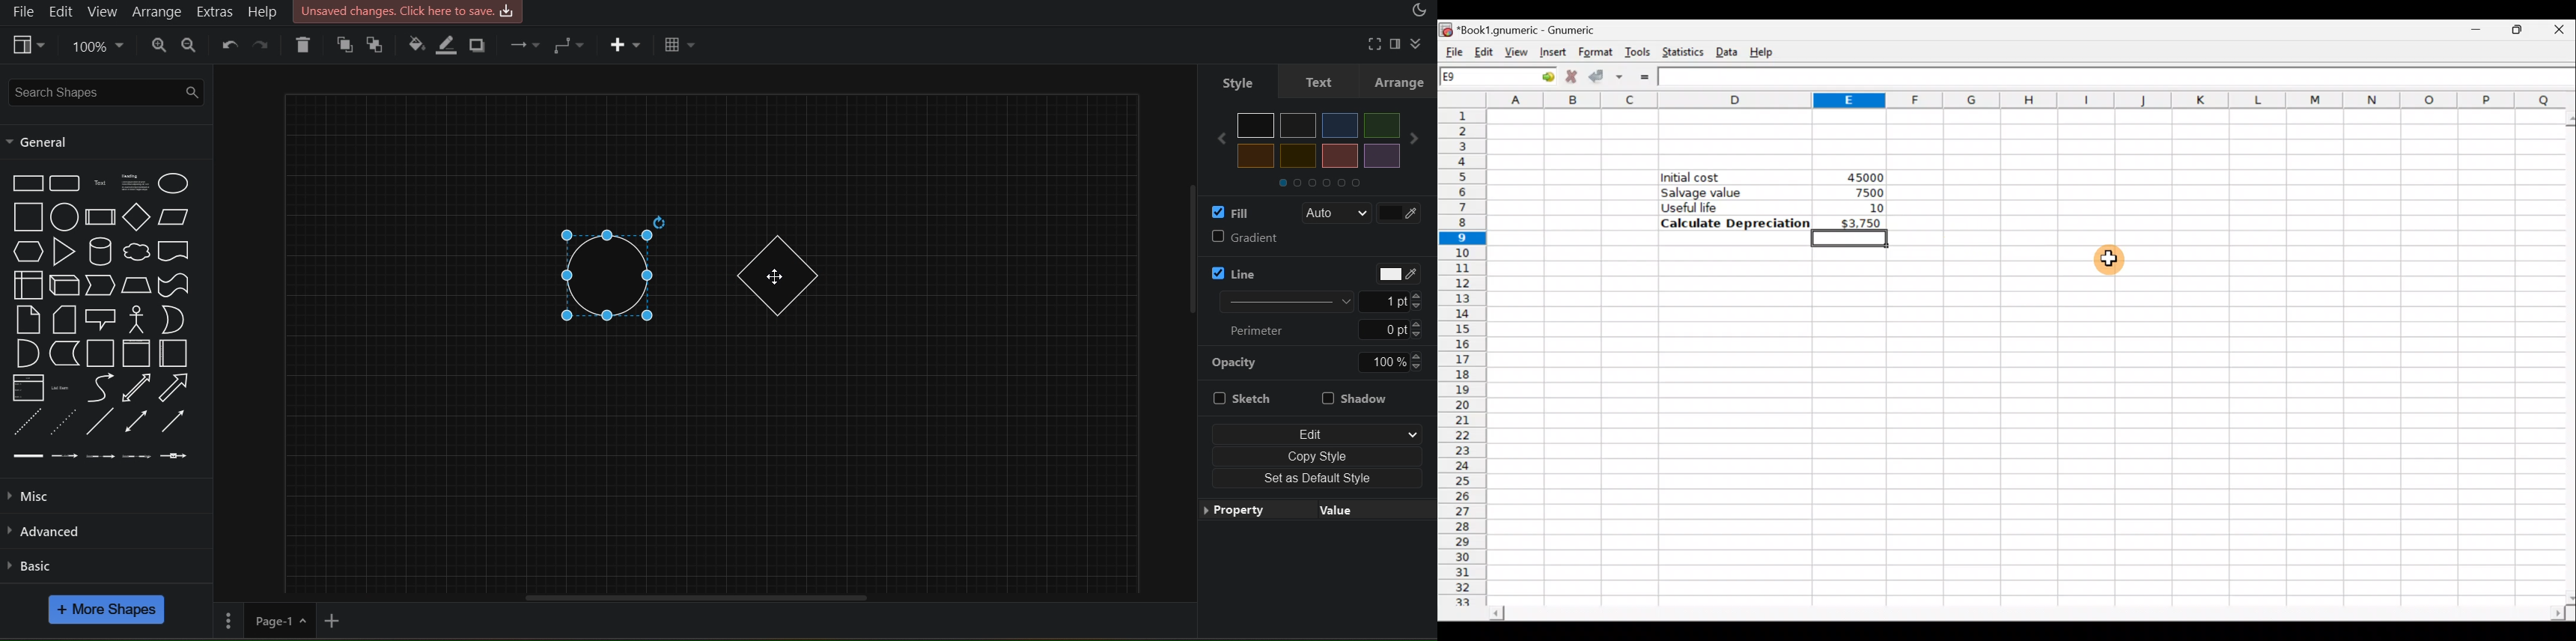 The width and height of the screenshot is (2576, 644). Describe the element at coordinates (1234, 81) in the screenshot. I see `style` at that location.